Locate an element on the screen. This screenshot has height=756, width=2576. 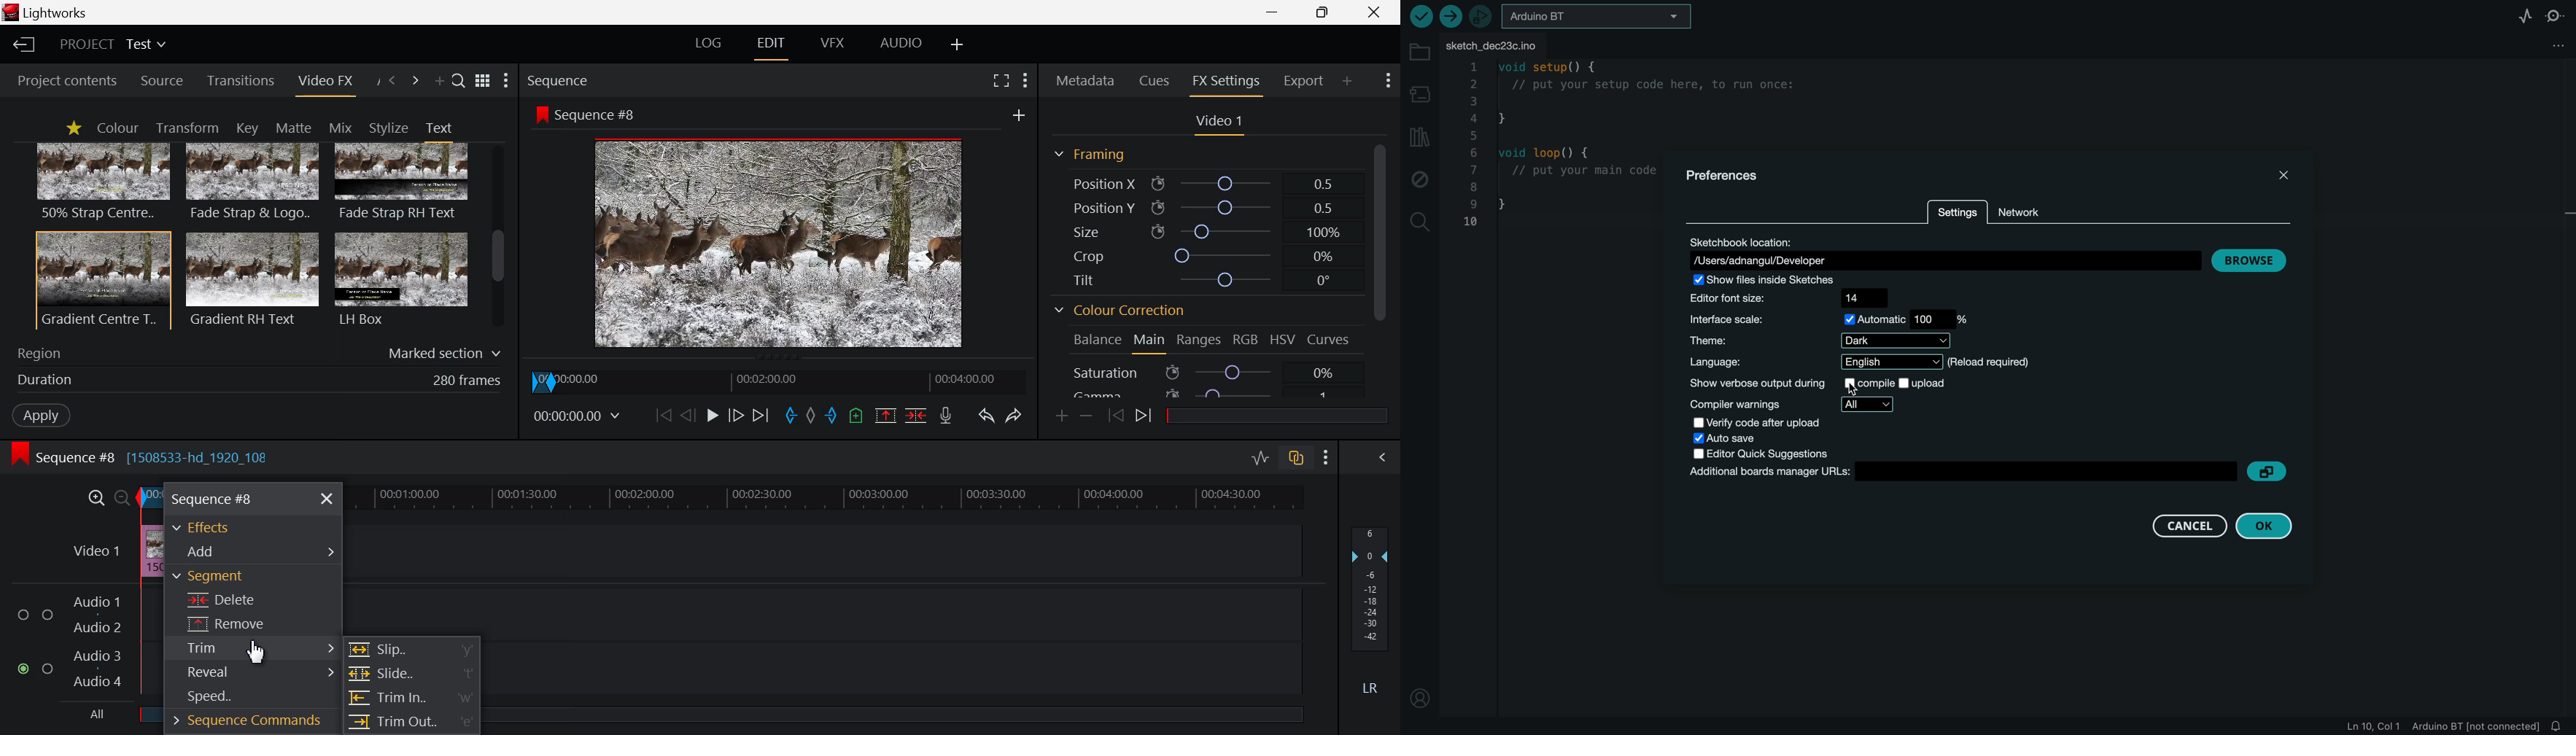
Next keyframe is located at coordinates (1146, 416).